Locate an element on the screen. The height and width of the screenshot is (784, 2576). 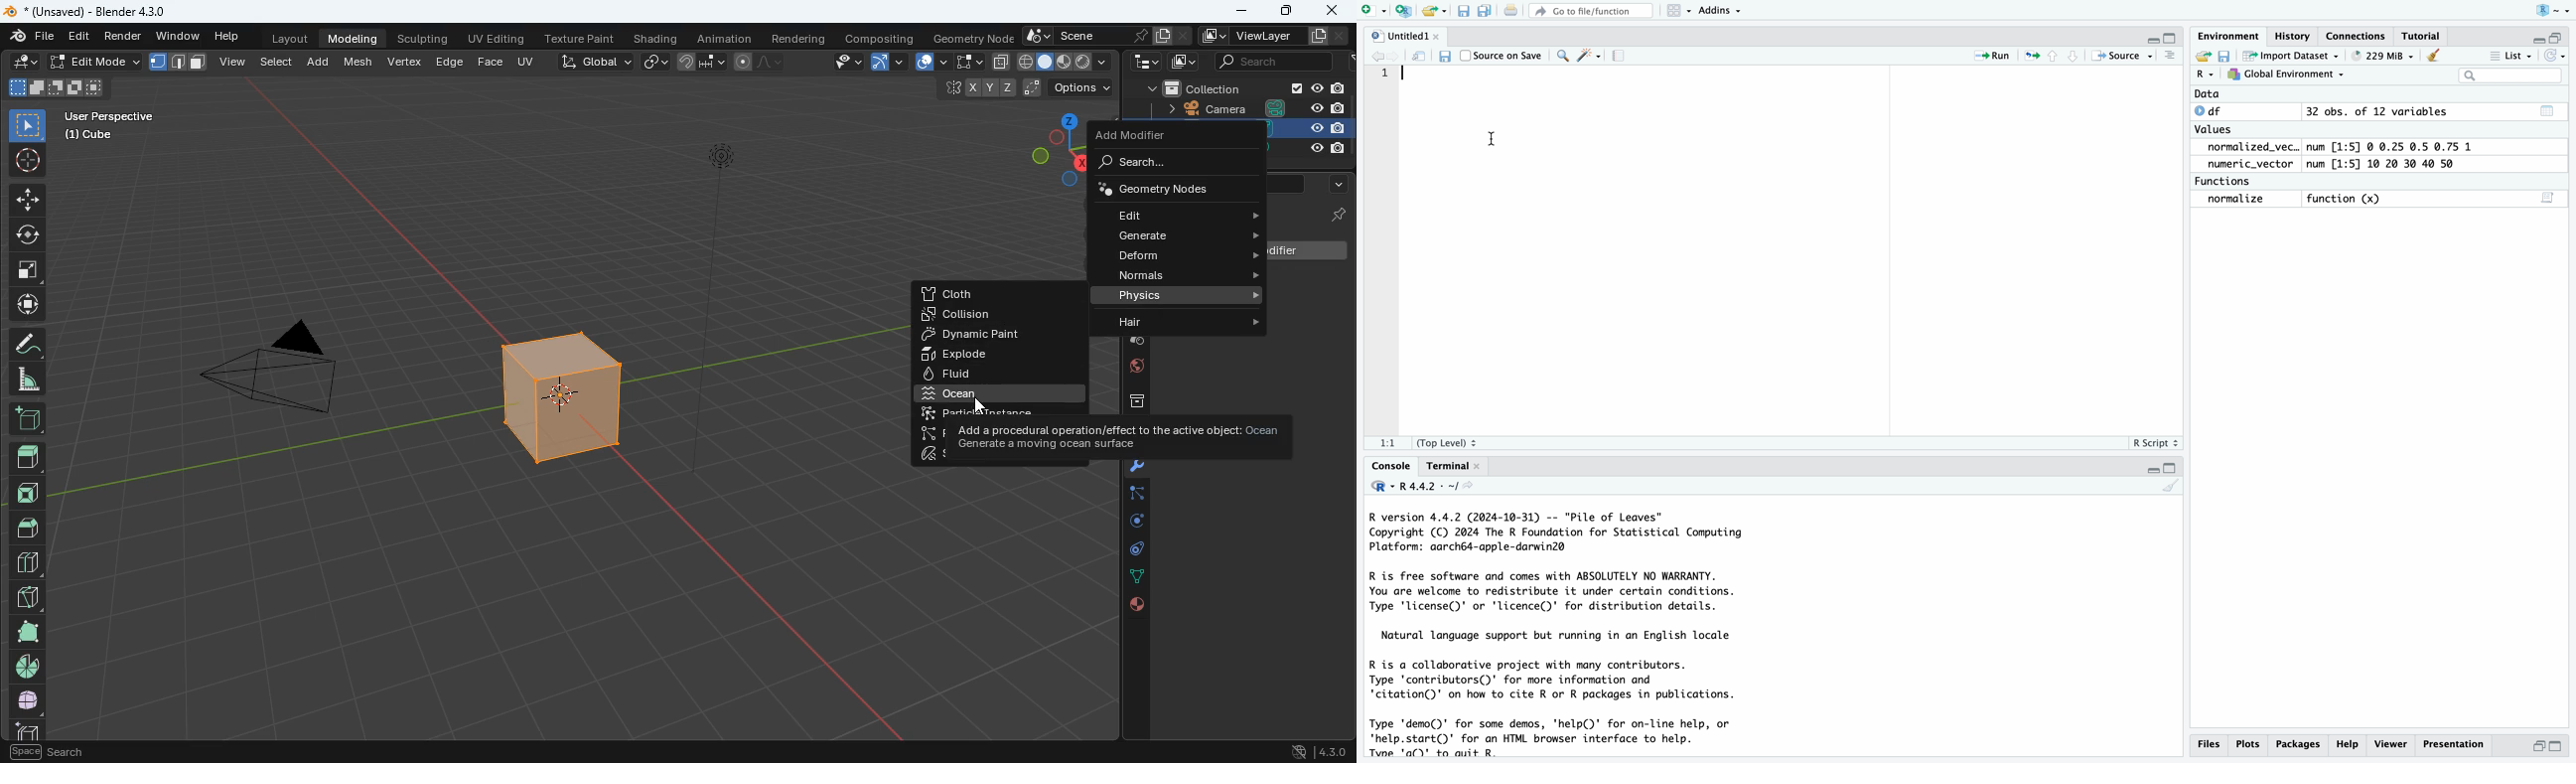
more is located at coordinates (1337, 181).